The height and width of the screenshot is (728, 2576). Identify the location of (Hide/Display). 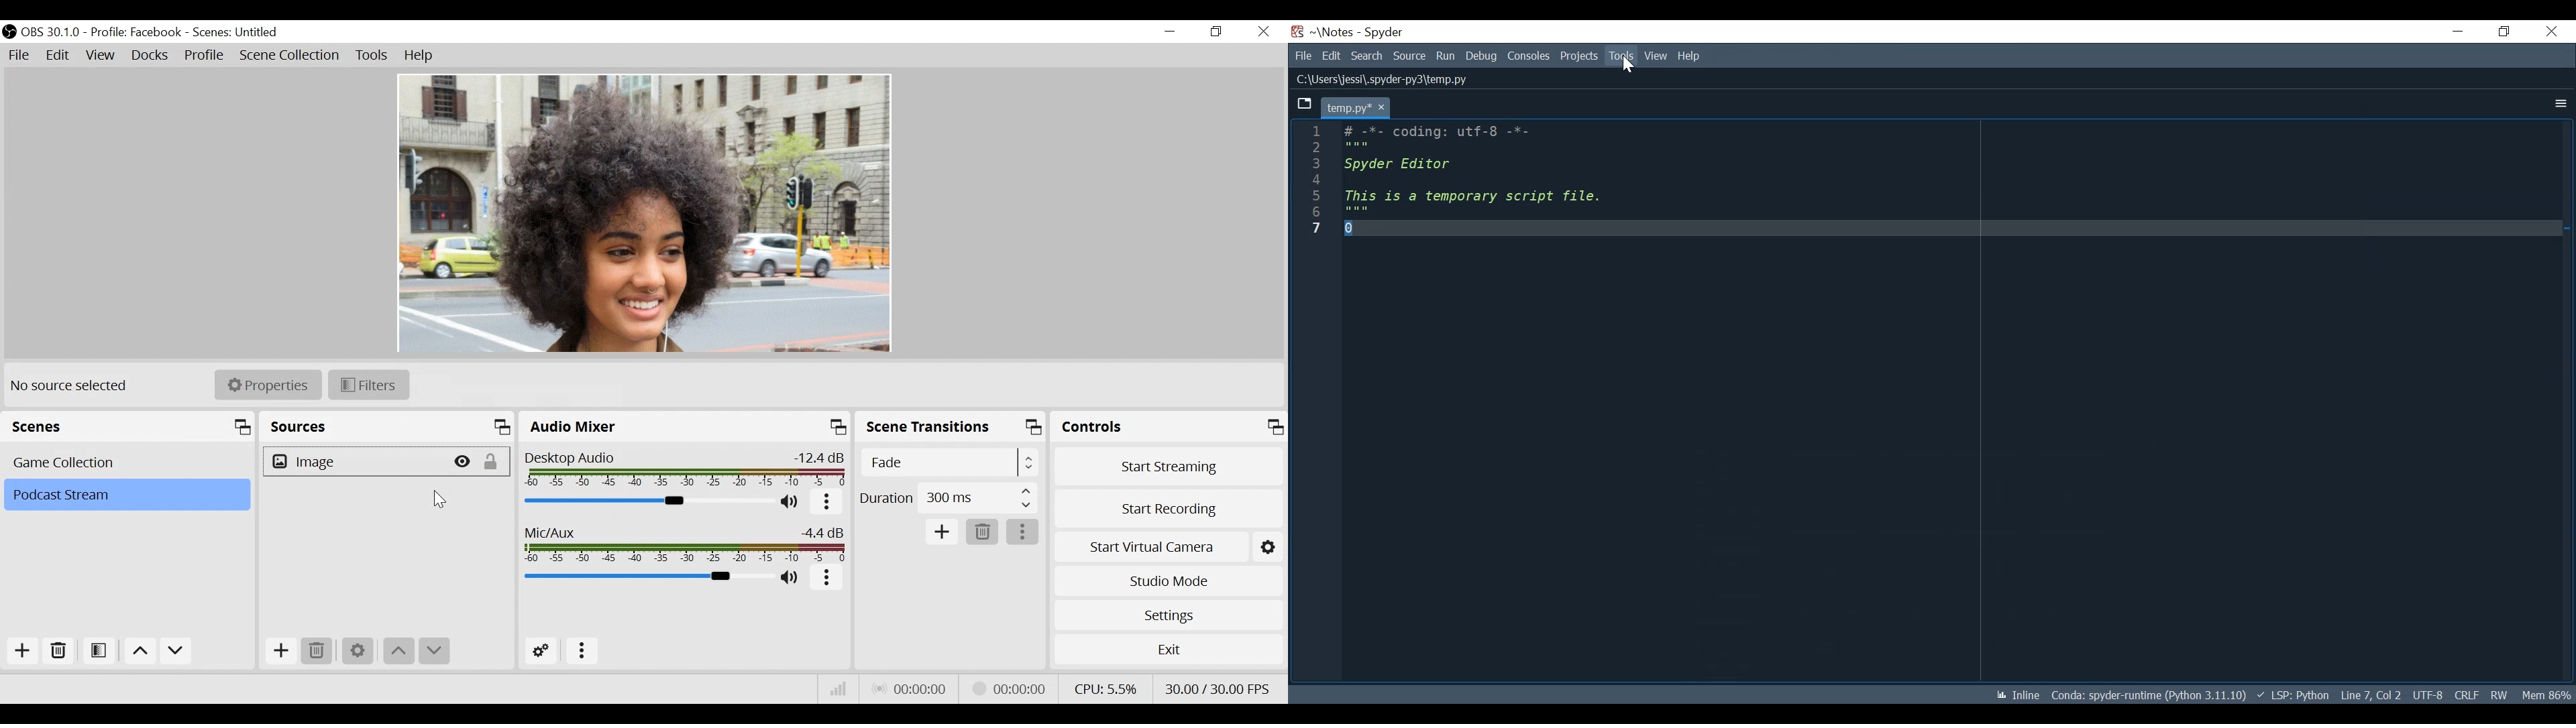
(465, 462).